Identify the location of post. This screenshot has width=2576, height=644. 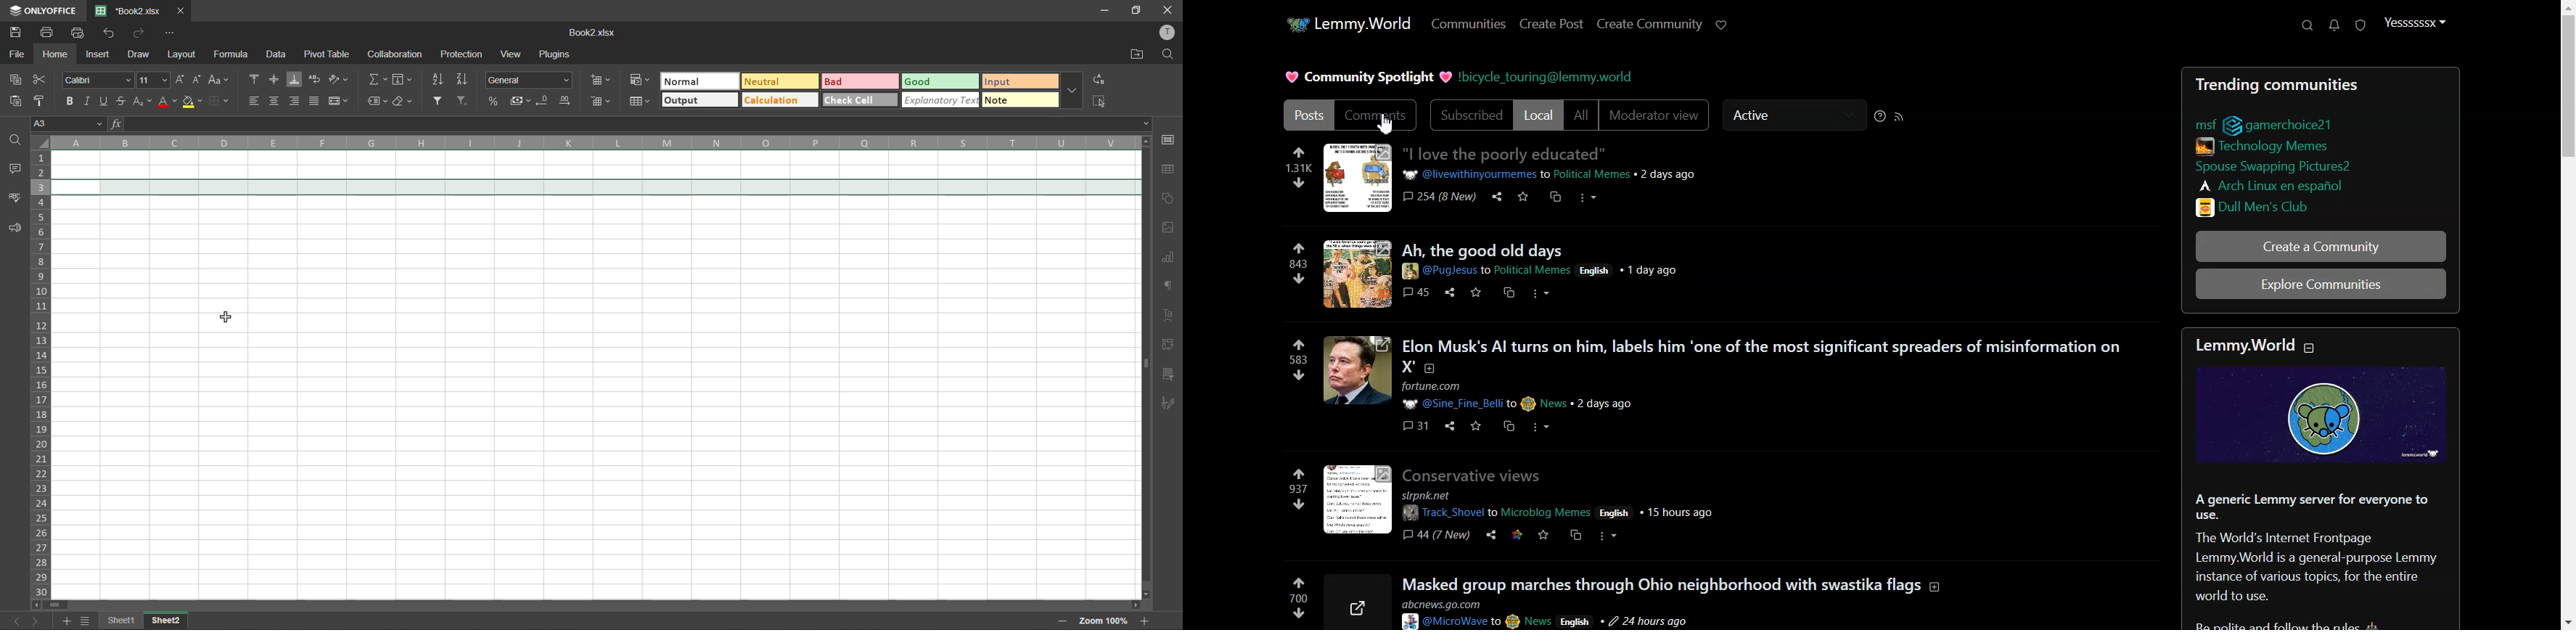
(1674, 582).